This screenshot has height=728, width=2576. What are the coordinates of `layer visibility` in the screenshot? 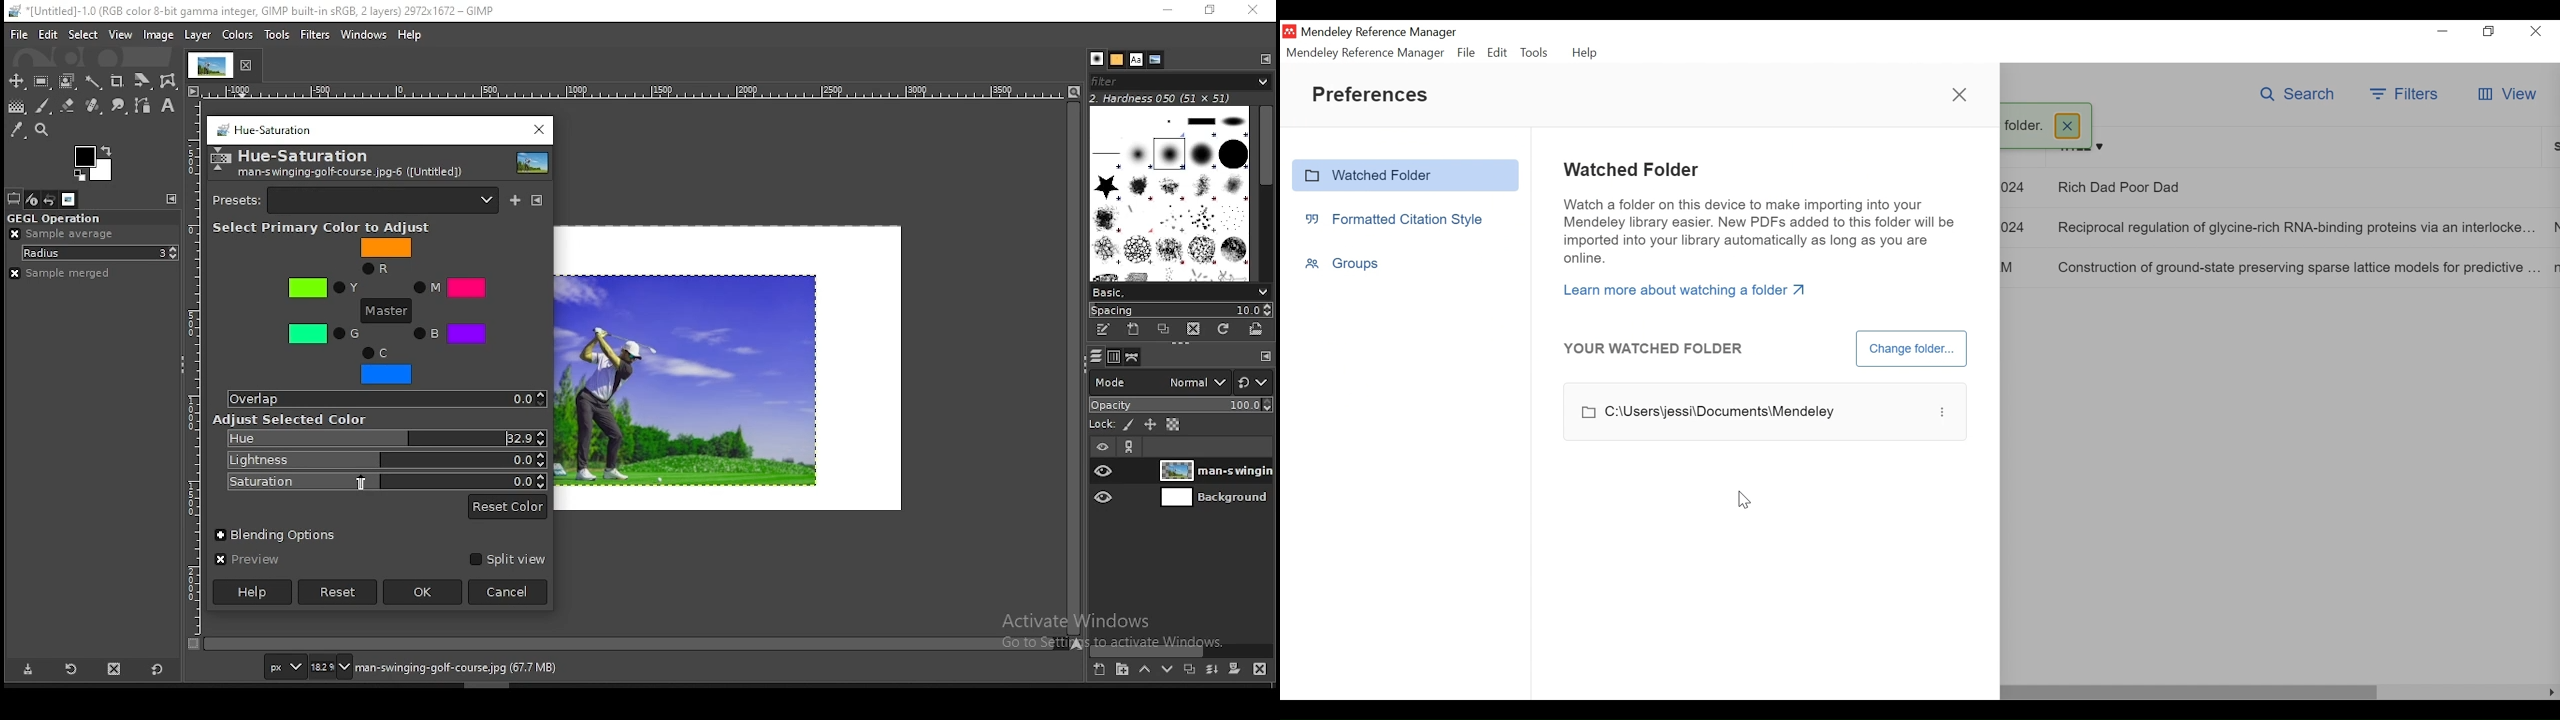 It's located at (1101, 448).